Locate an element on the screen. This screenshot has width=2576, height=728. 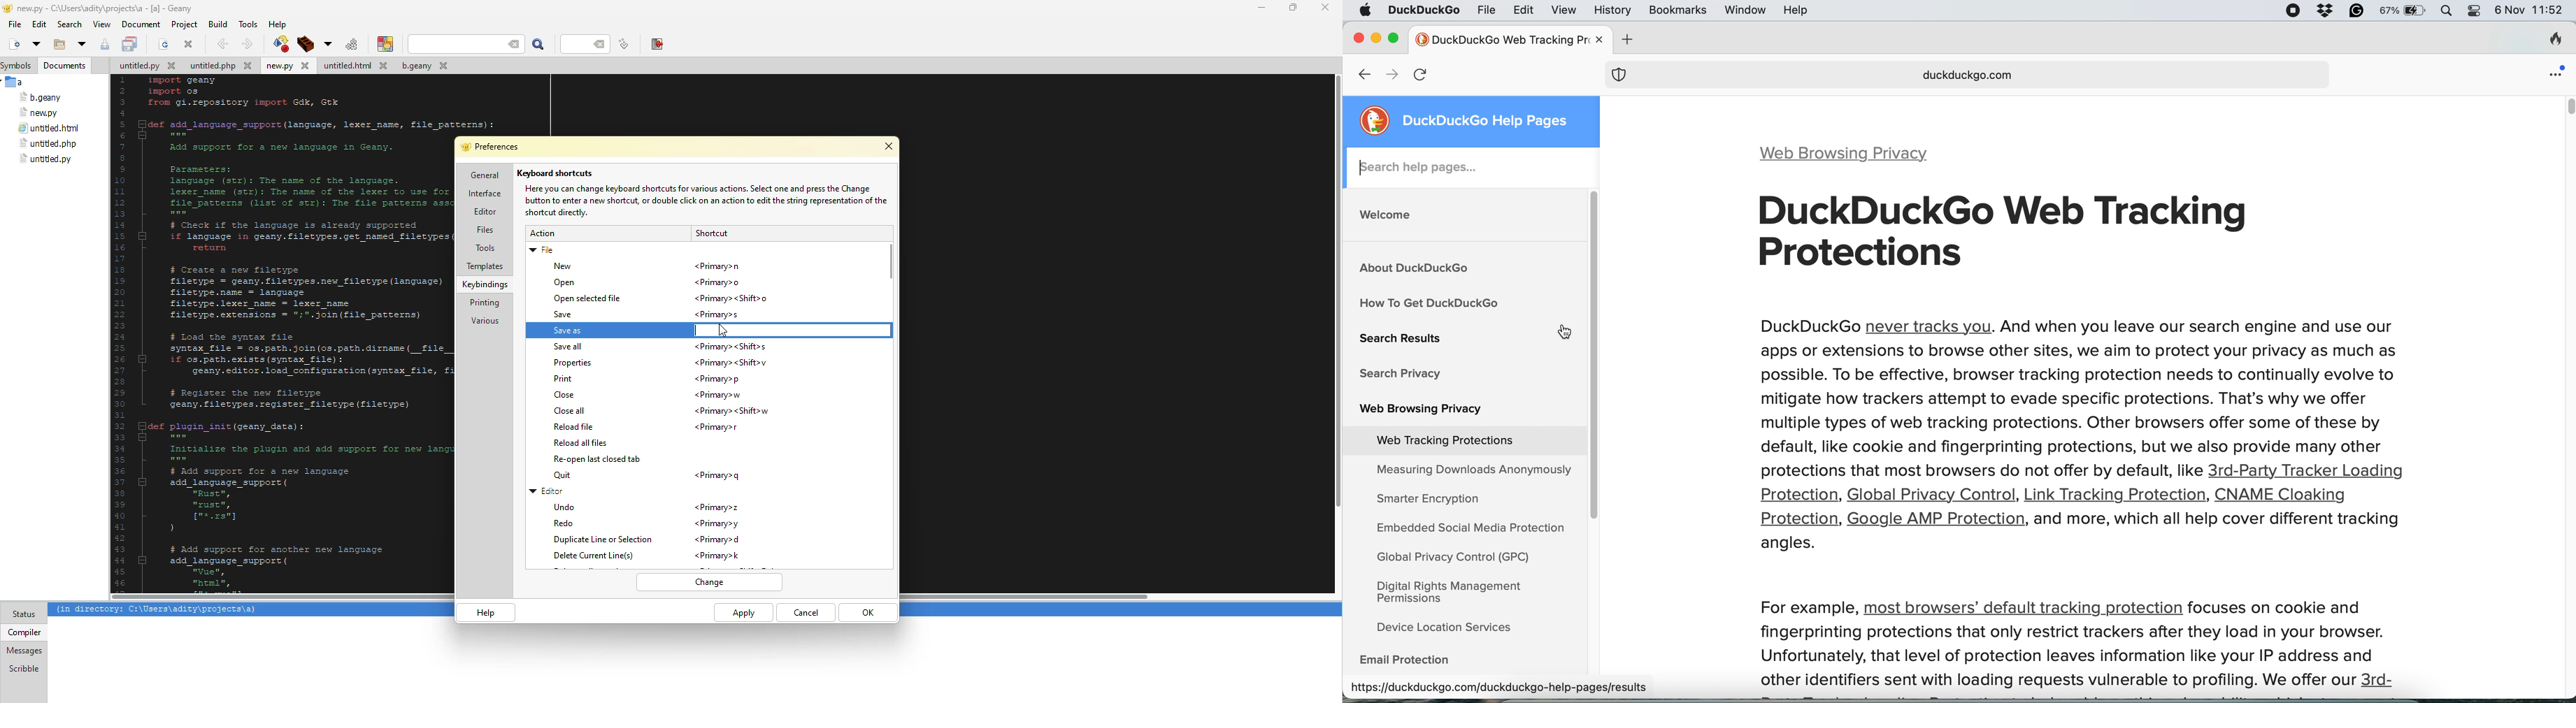
general is located at coordinates (483, 175).